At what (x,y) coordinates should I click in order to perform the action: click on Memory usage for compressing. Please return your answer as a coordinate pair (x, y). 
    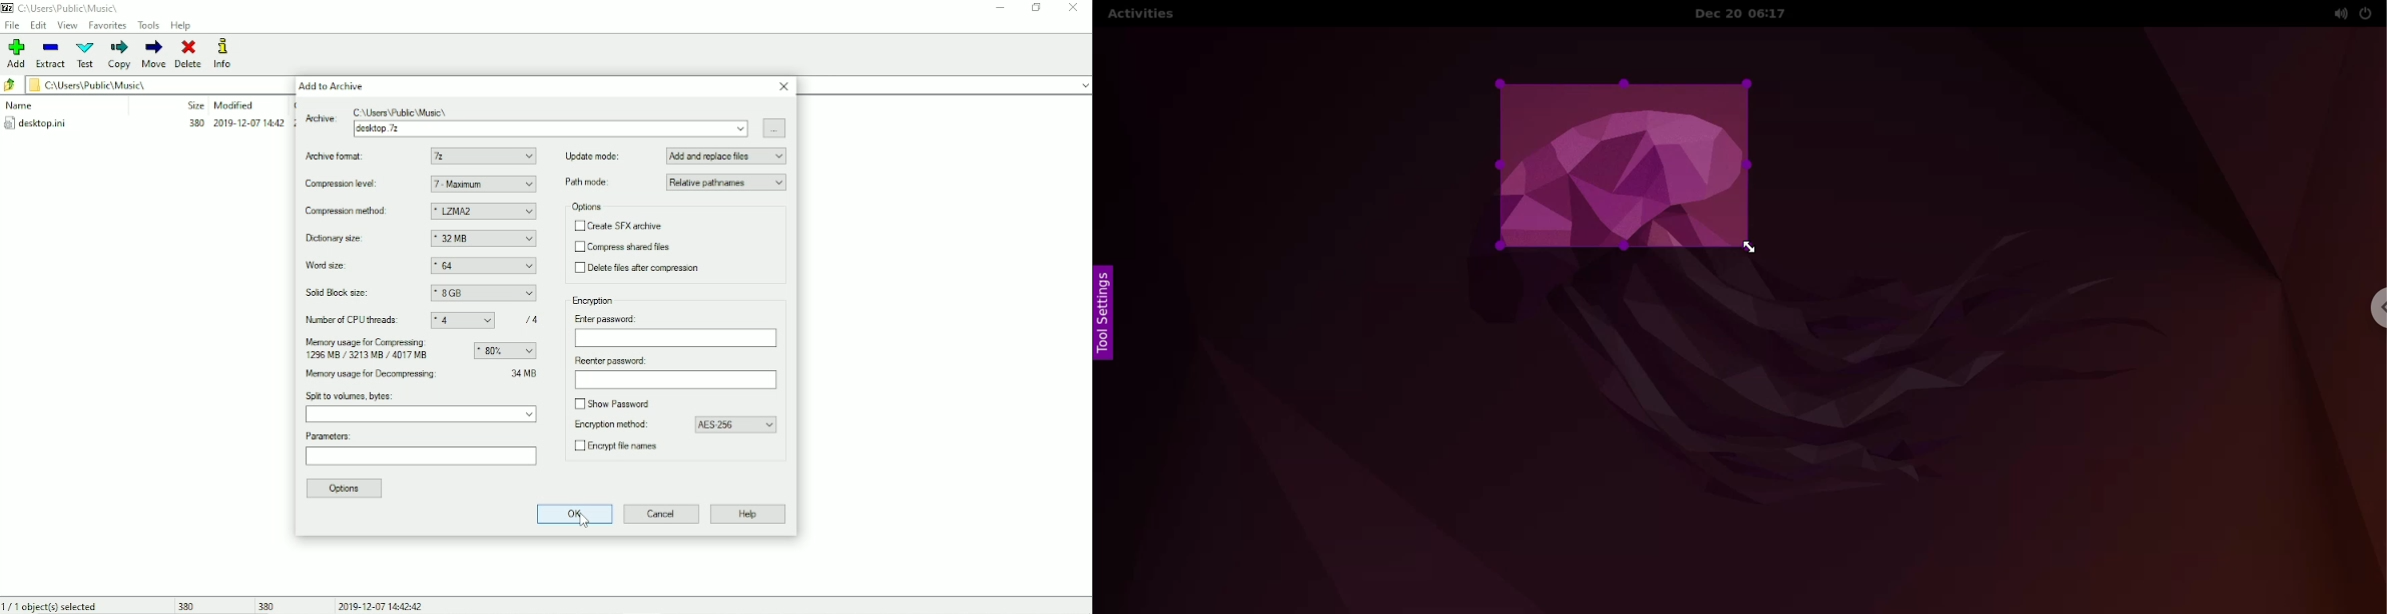
    Looking at the image, I should click on (505, 351).